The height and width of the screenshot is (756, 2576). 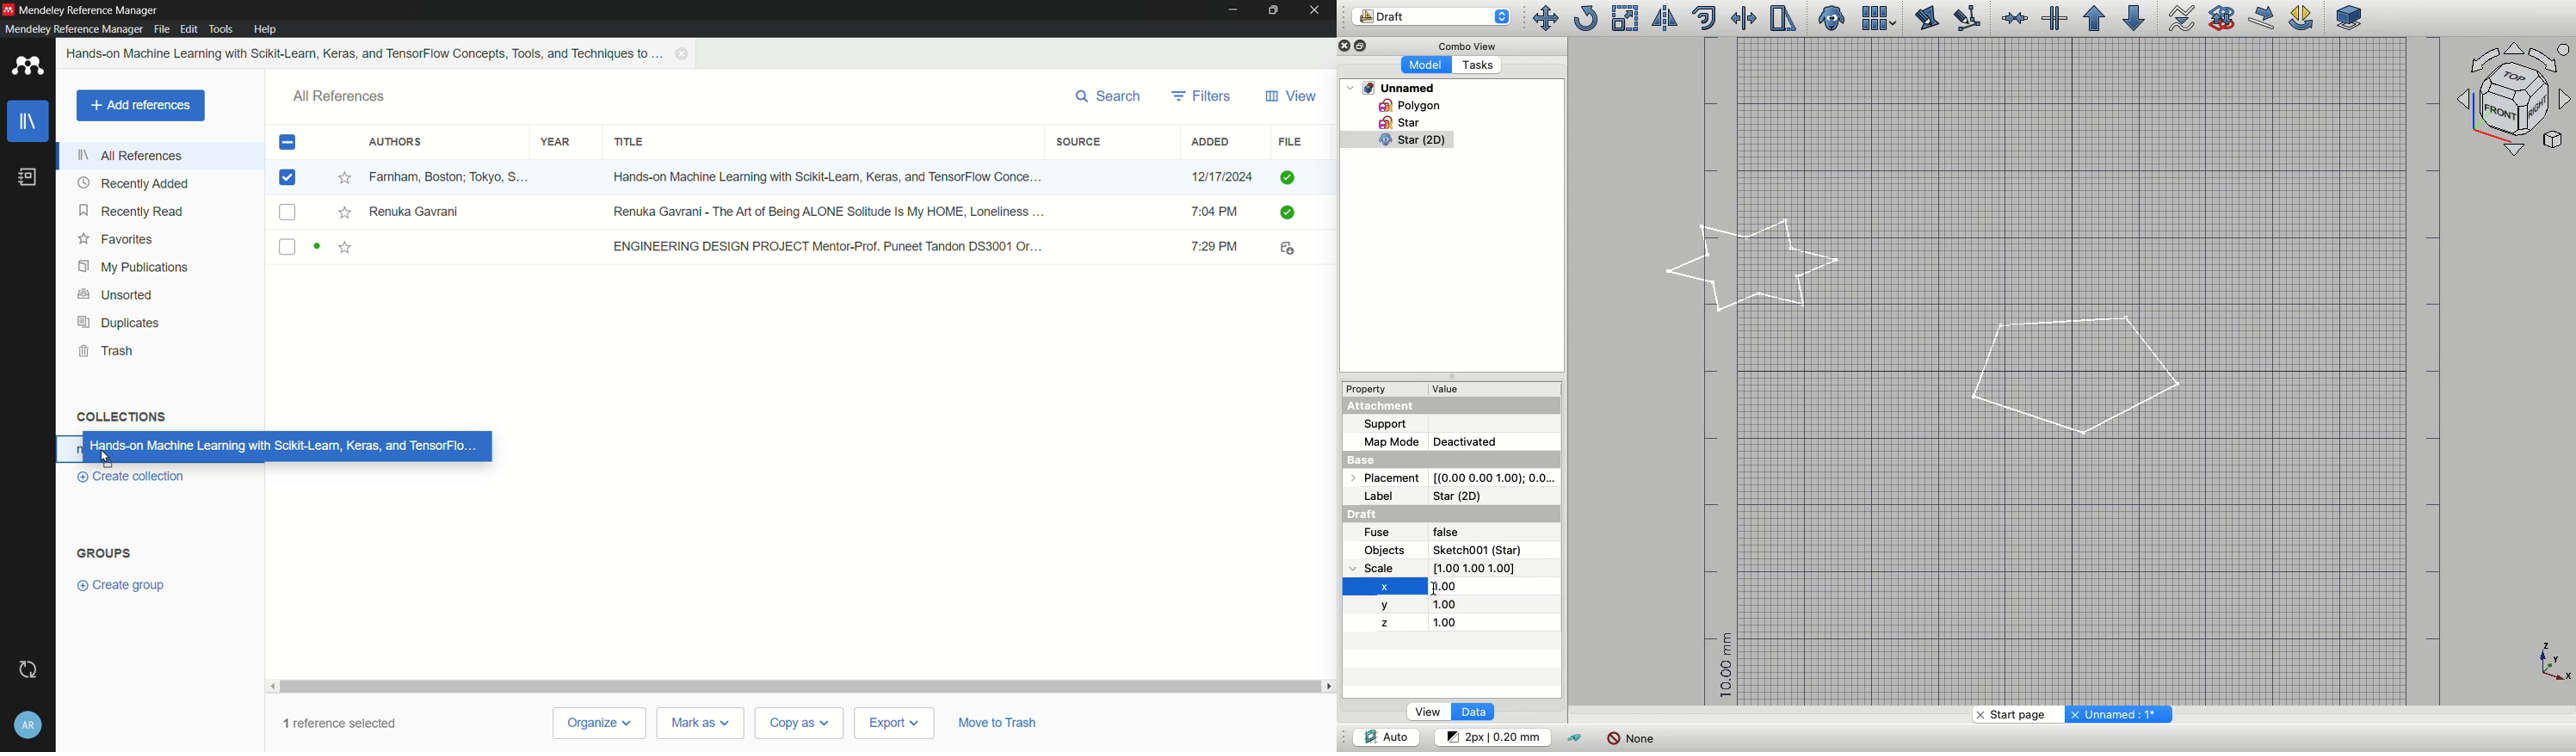 I want to click on edit menu, so click(x=189, y=29).